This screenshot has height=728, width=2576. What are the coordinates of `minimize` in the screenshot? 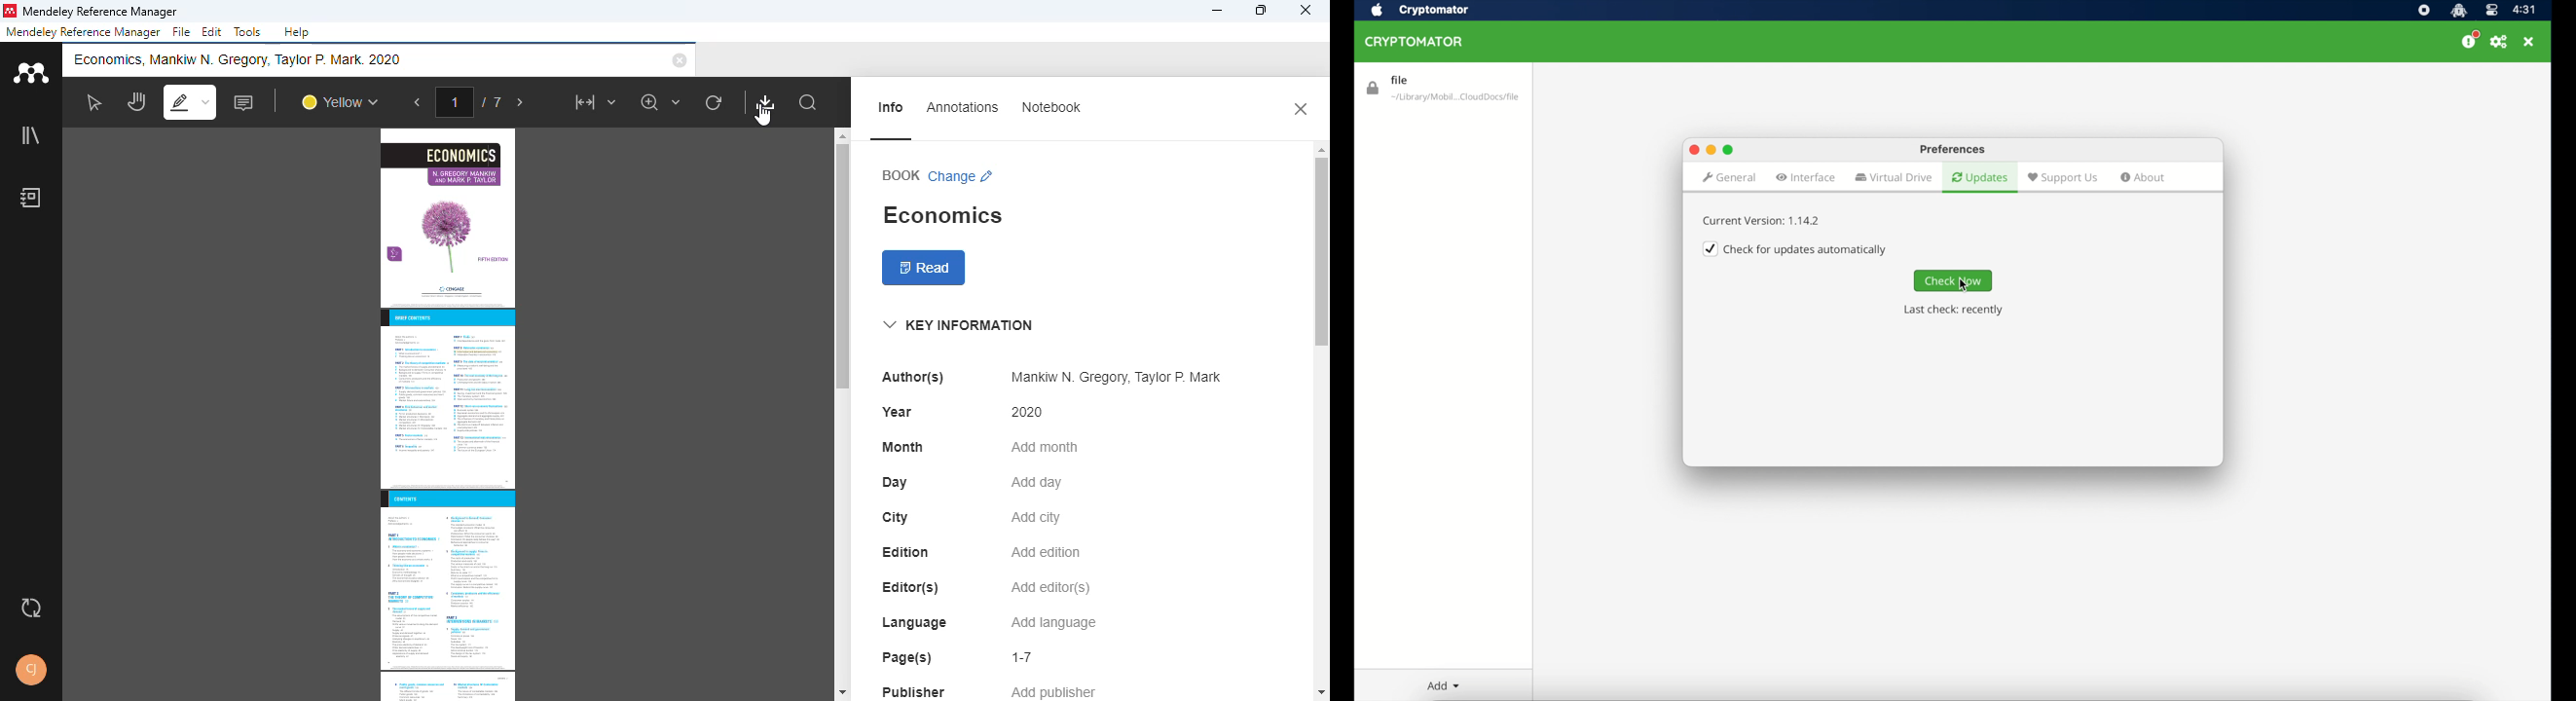 It's located at (1216, 11).